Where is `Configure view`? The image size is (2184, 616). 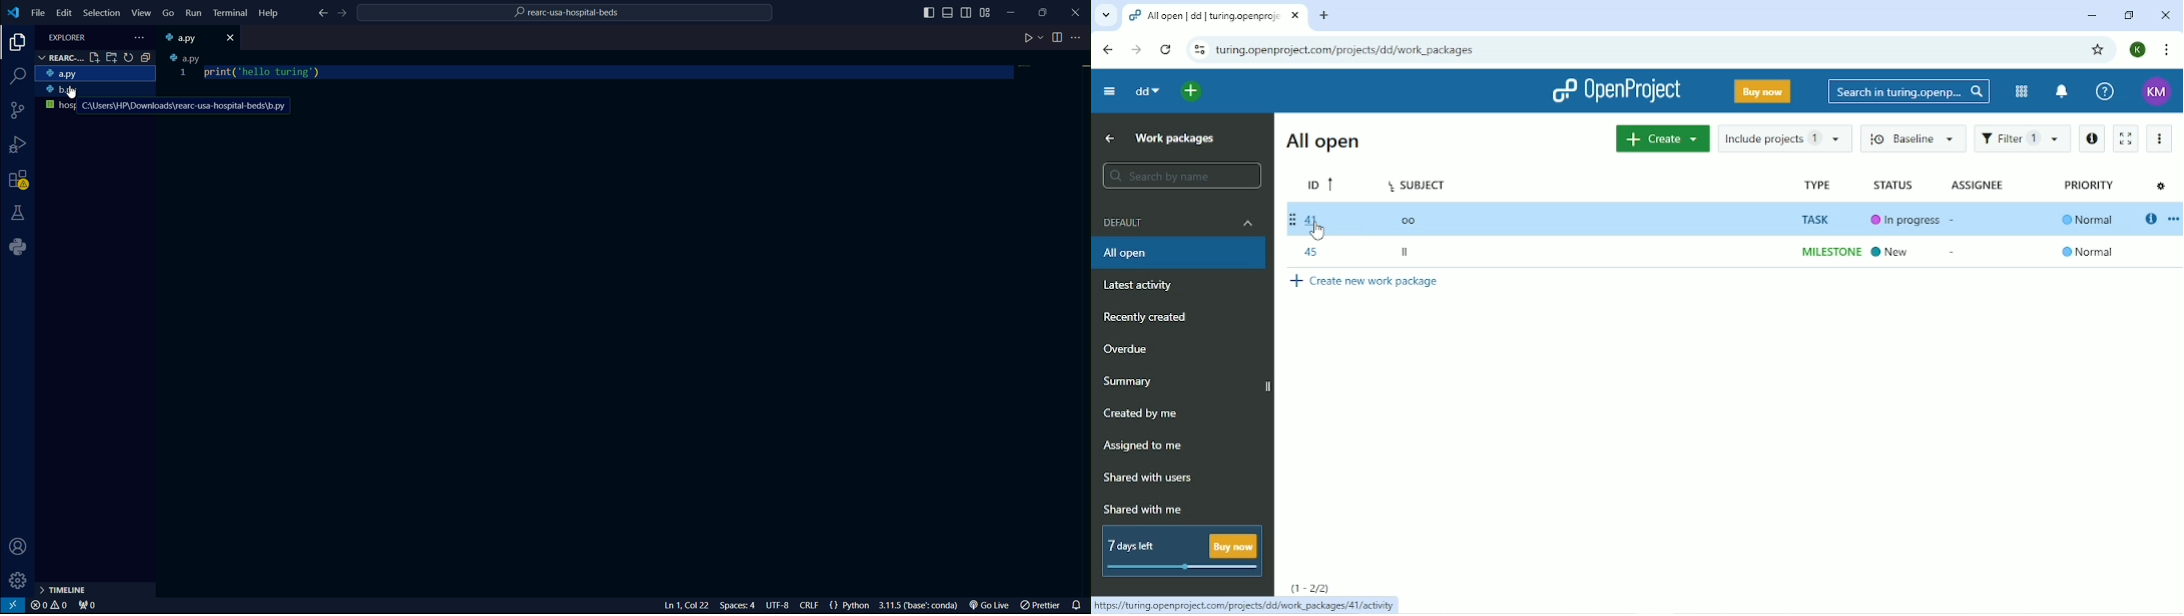
Configure view is located at coordinates (2161, 186).